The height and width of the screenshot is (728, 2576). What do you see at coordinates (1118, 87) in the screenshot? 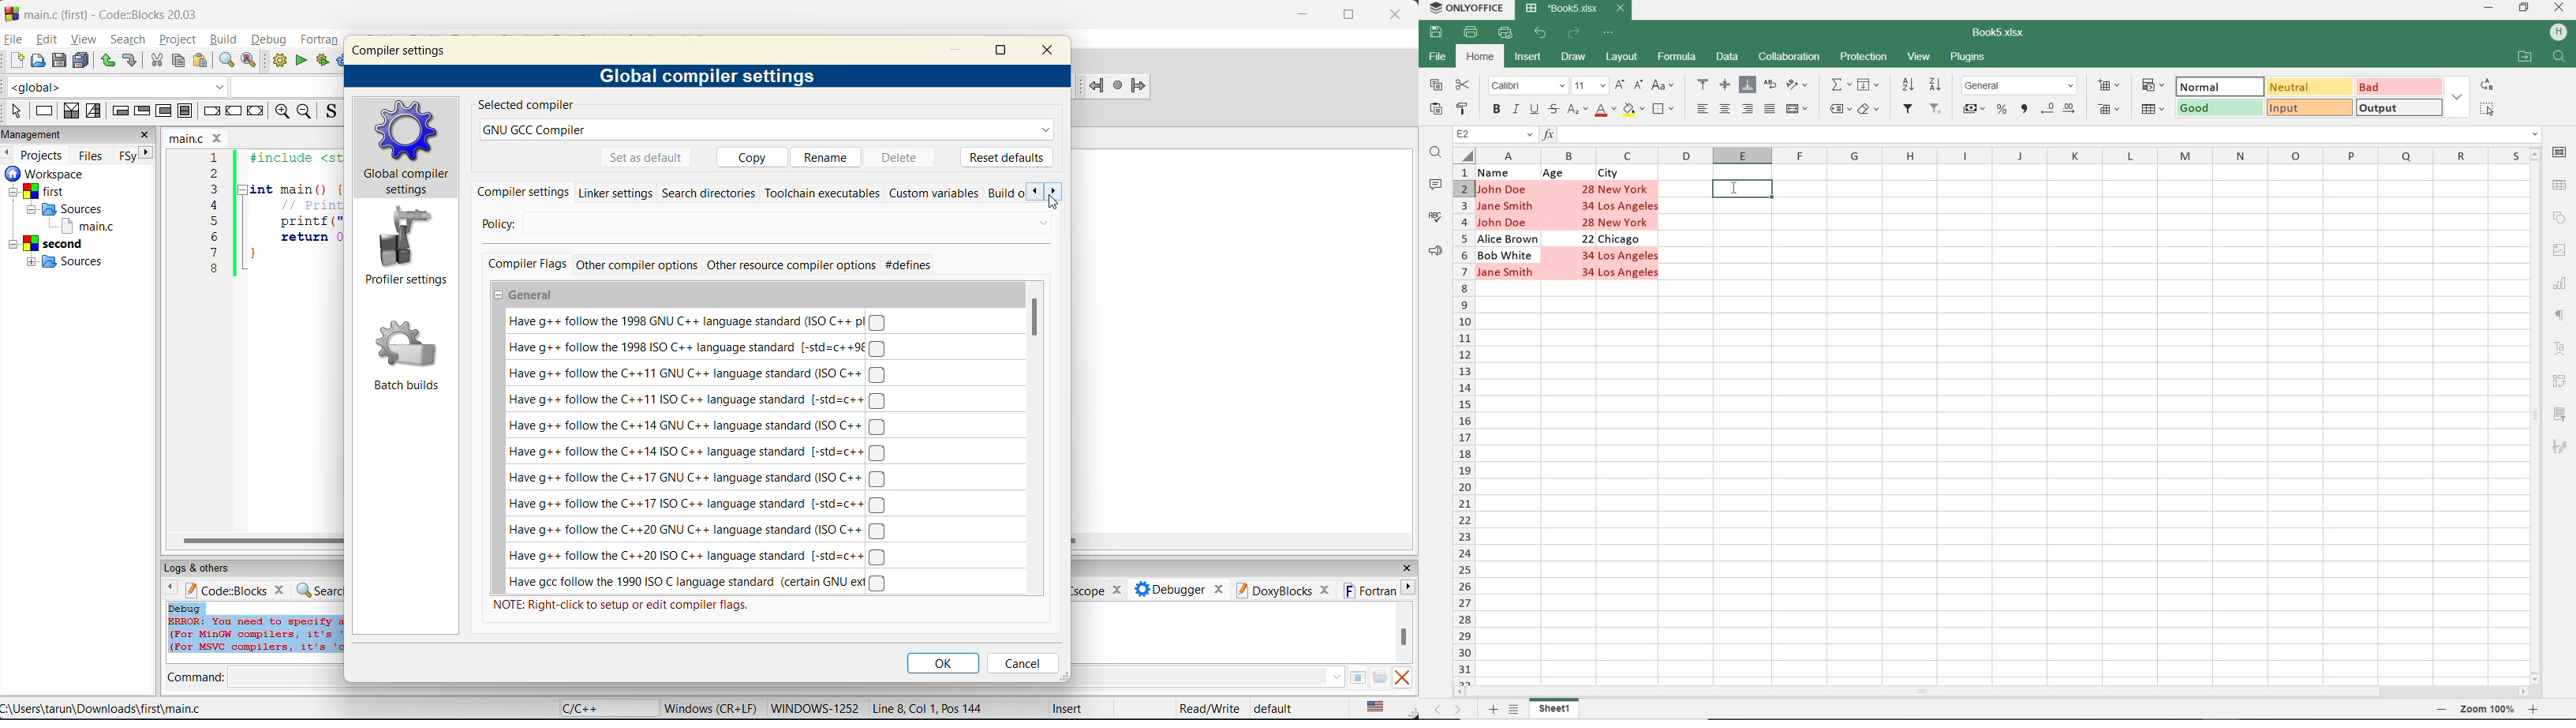
I see `last jump` at bounding box center [1118, 87].